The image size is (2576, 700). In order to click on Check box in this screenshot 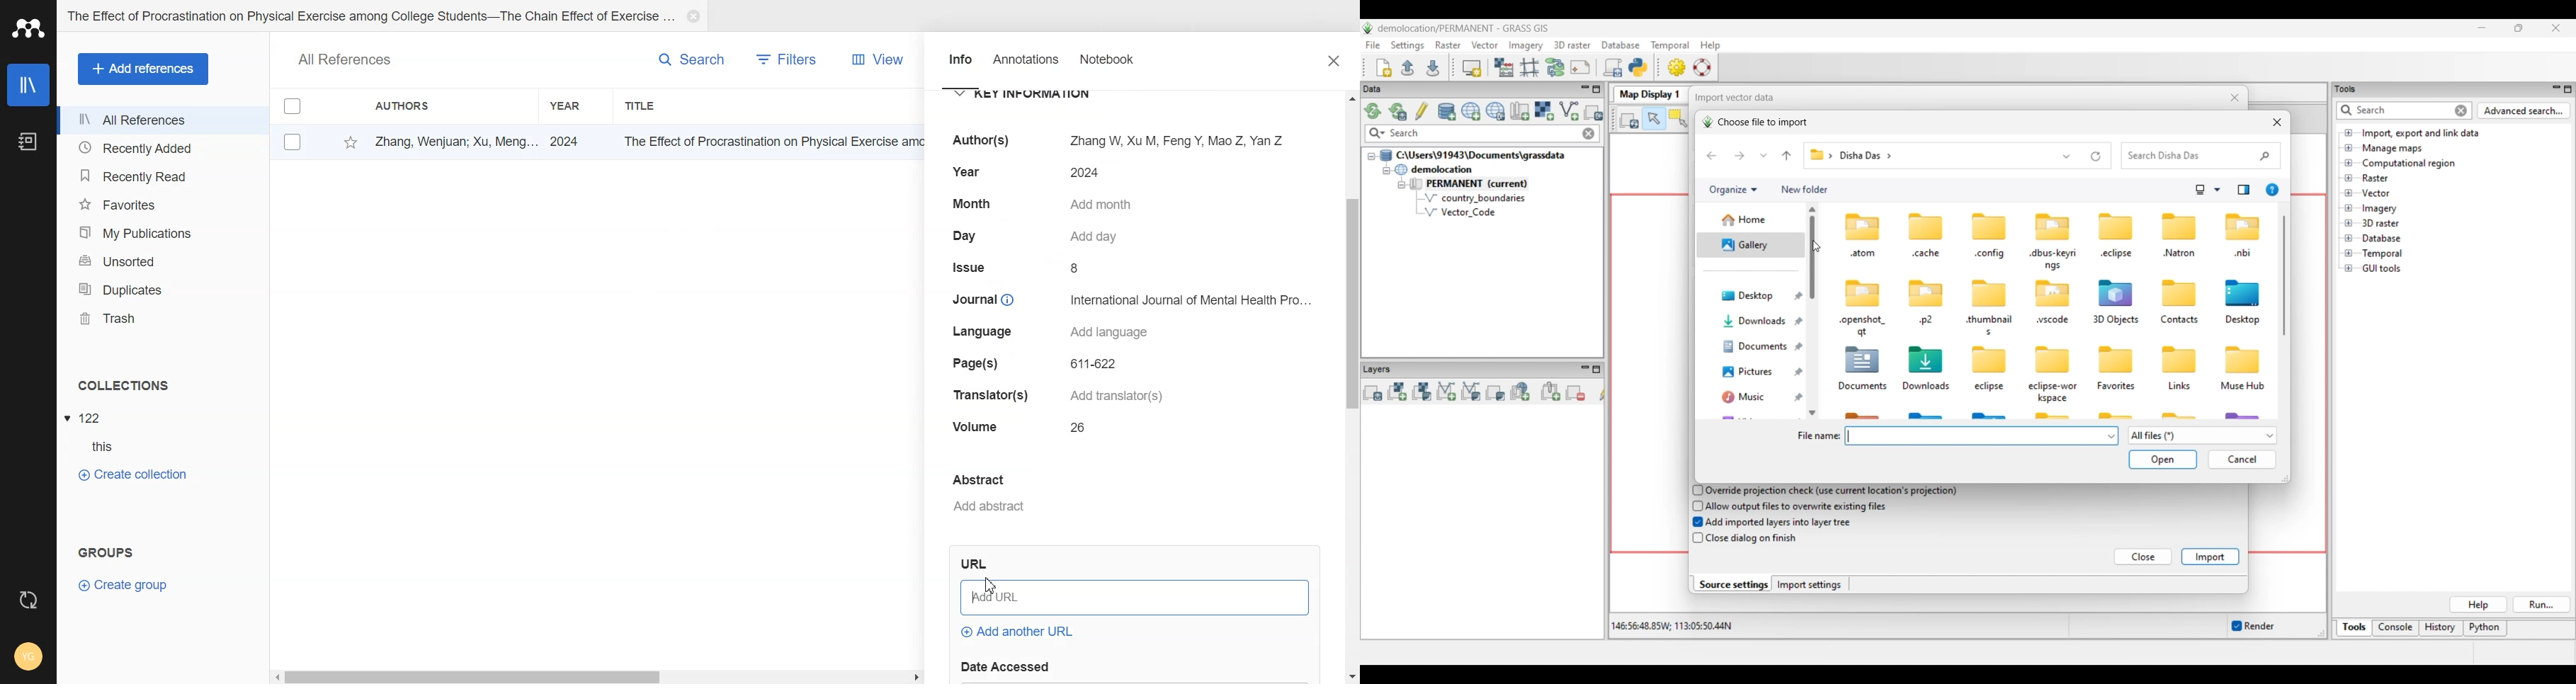, I will do `click(290, 142)`.